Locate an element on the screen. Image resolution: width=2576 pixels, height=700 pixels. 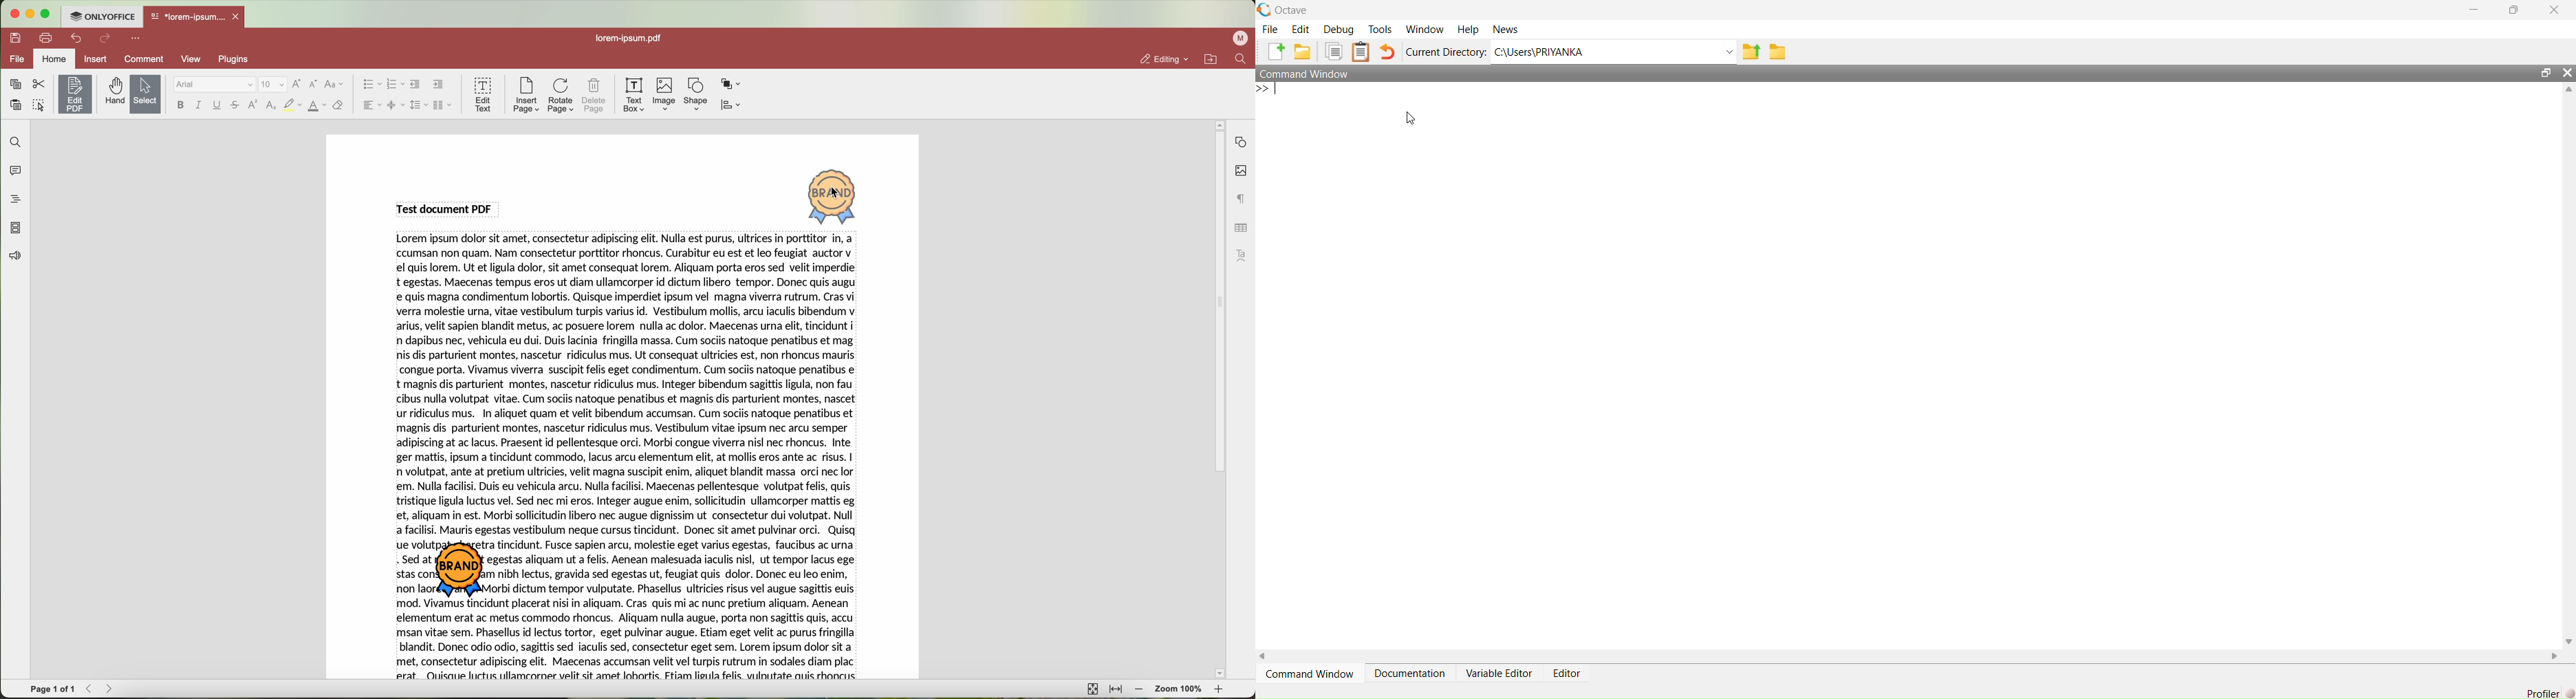
text art settings is located at coordinates (1244, 255).